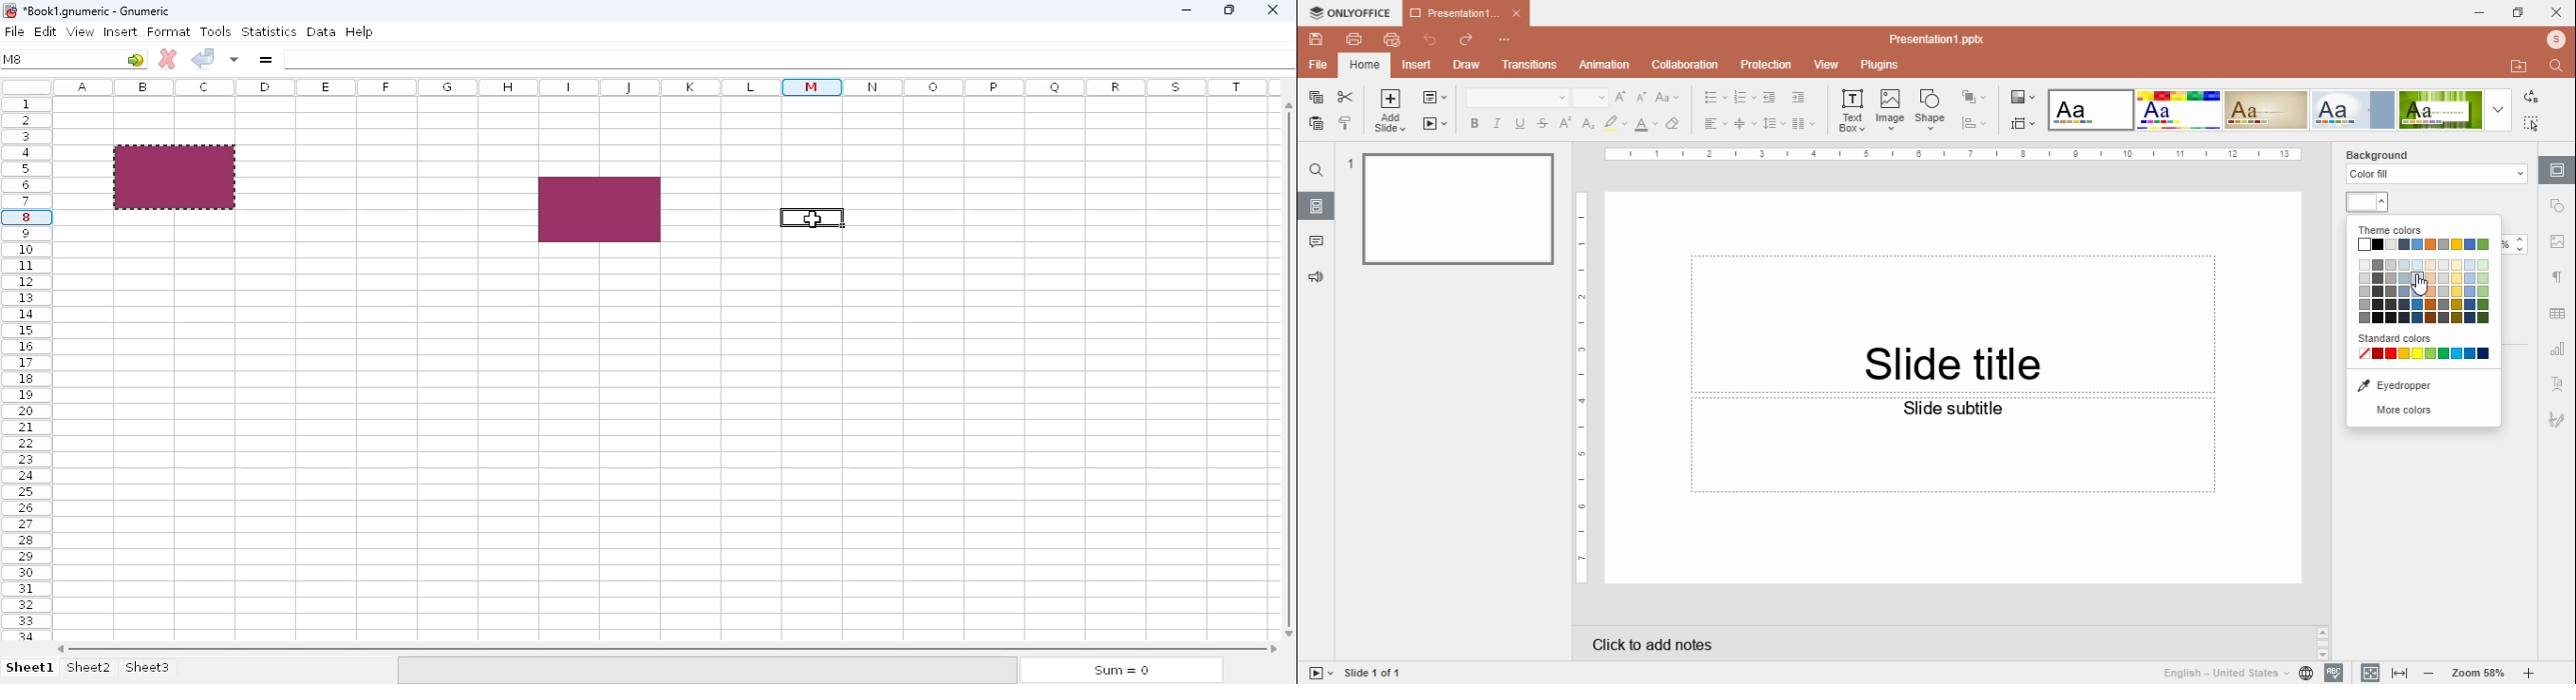 This screenshot has height=700, width=2576. Describe the element at coordinates (1435, 124) in the screenshot. I see `star slideshow` at that location.